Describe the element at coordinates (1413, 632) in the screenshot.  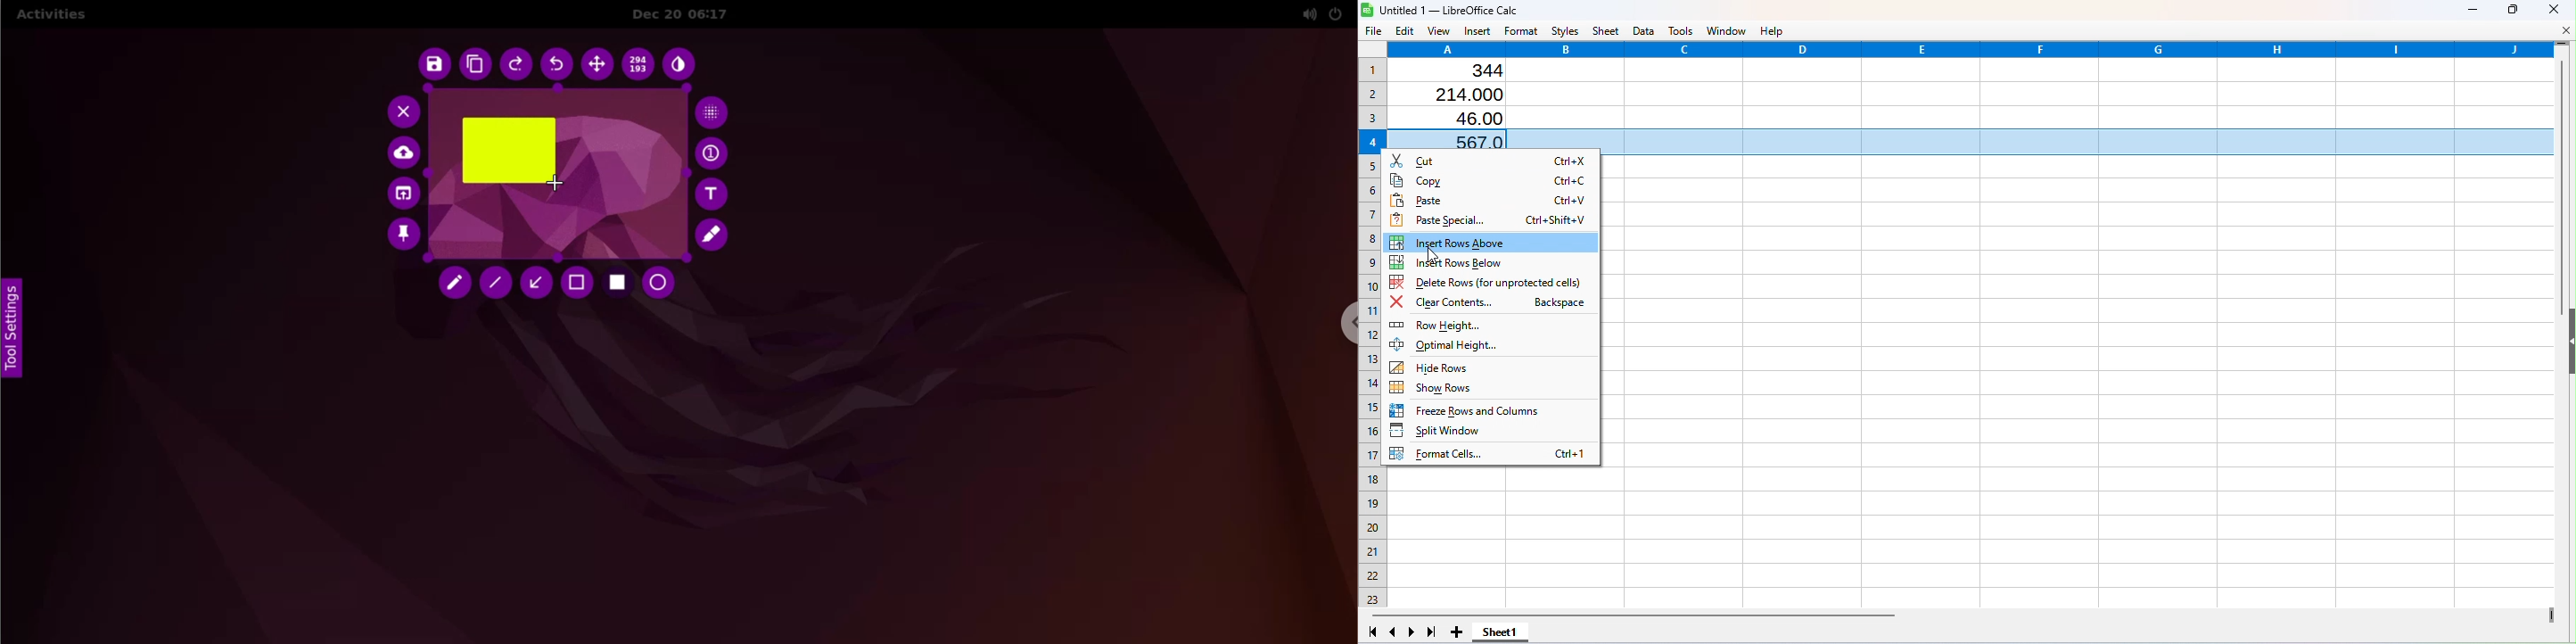
I see `Scroll to next sheet` at that location.